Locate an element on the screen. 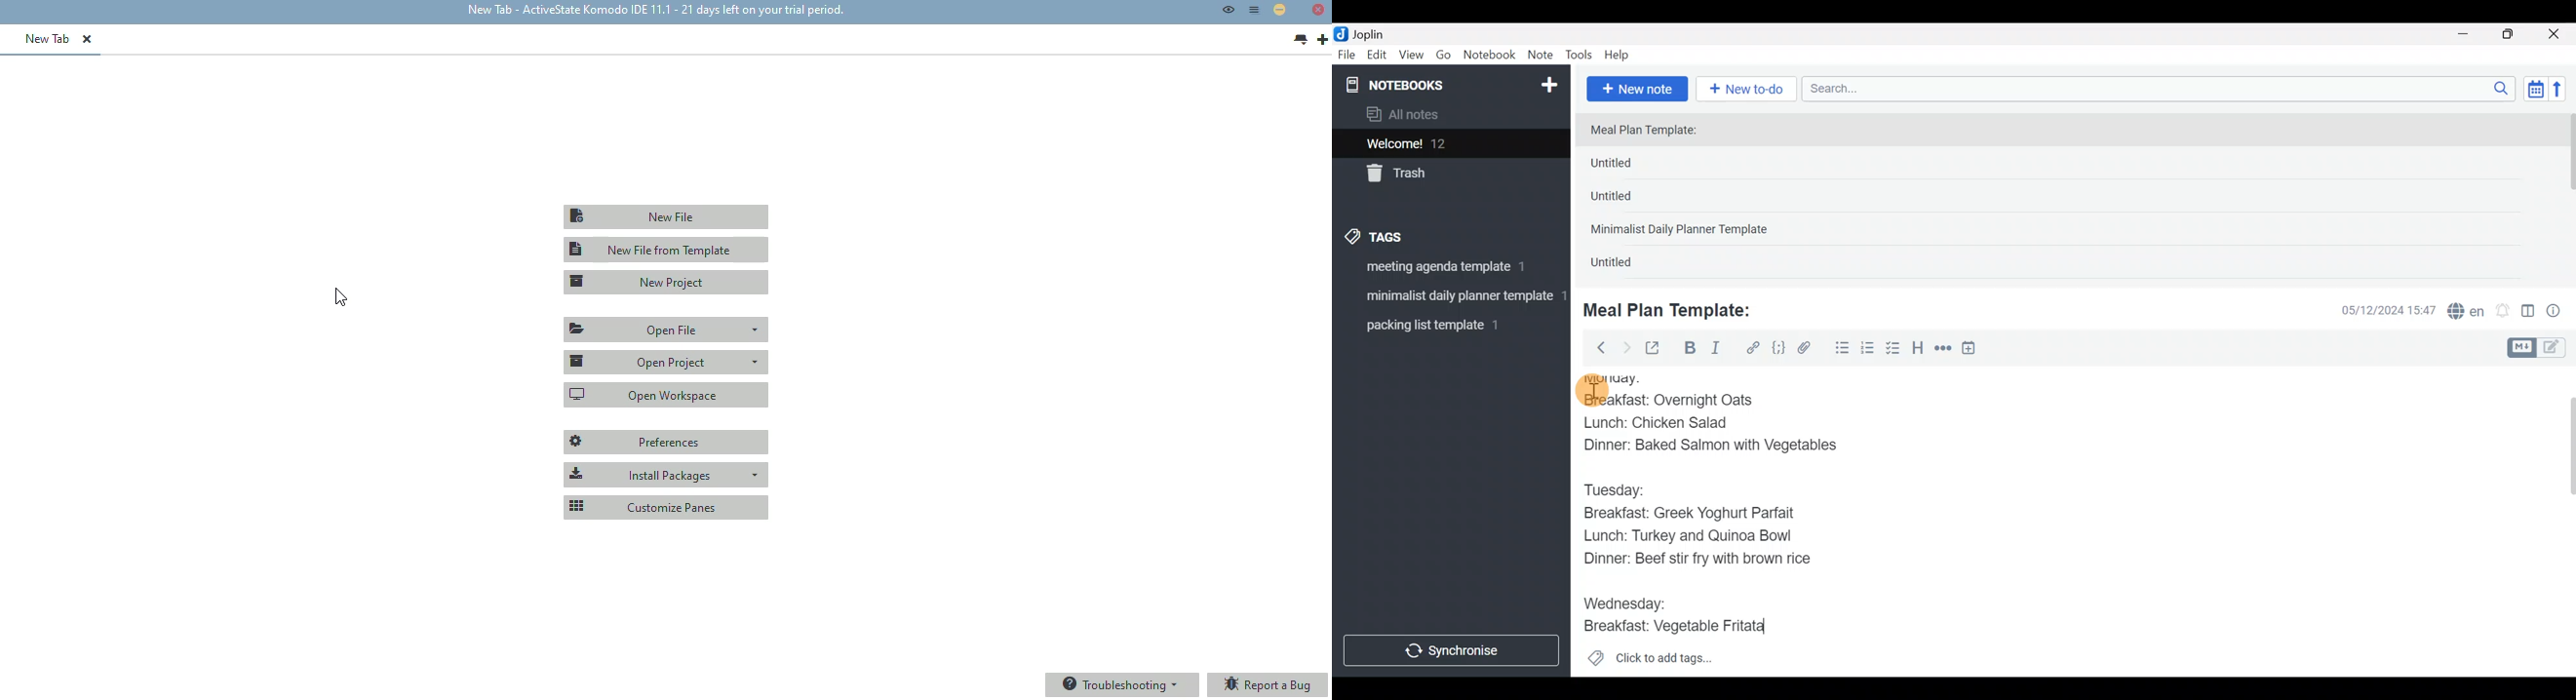 This screenshot has height=700, width=2576. View is located at coordinates (1411, 57).